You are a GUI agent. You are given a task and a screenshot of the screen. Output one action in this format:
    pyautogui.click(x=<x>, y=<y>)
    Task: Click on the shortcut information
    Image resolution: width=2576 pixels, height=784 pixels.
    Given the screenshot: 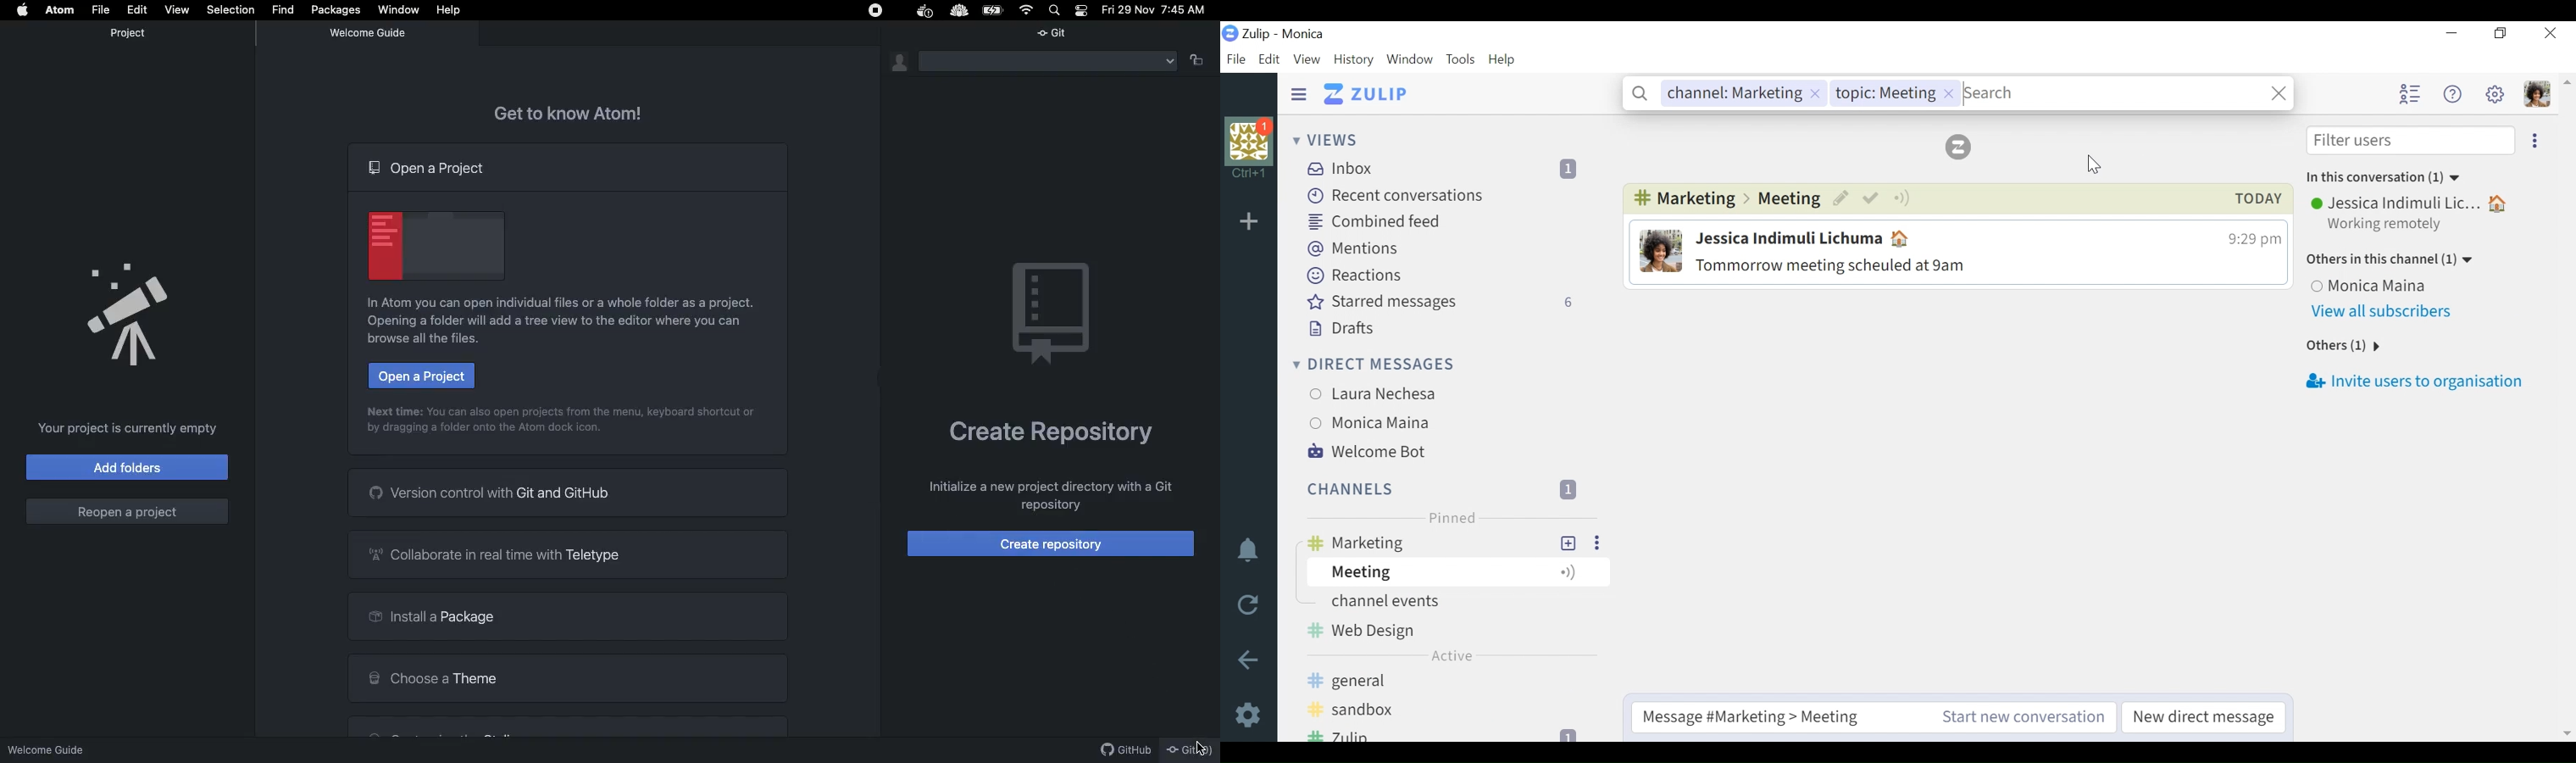 What is the action you would take?
    pyautogui.click(x=1248, y=171)
    